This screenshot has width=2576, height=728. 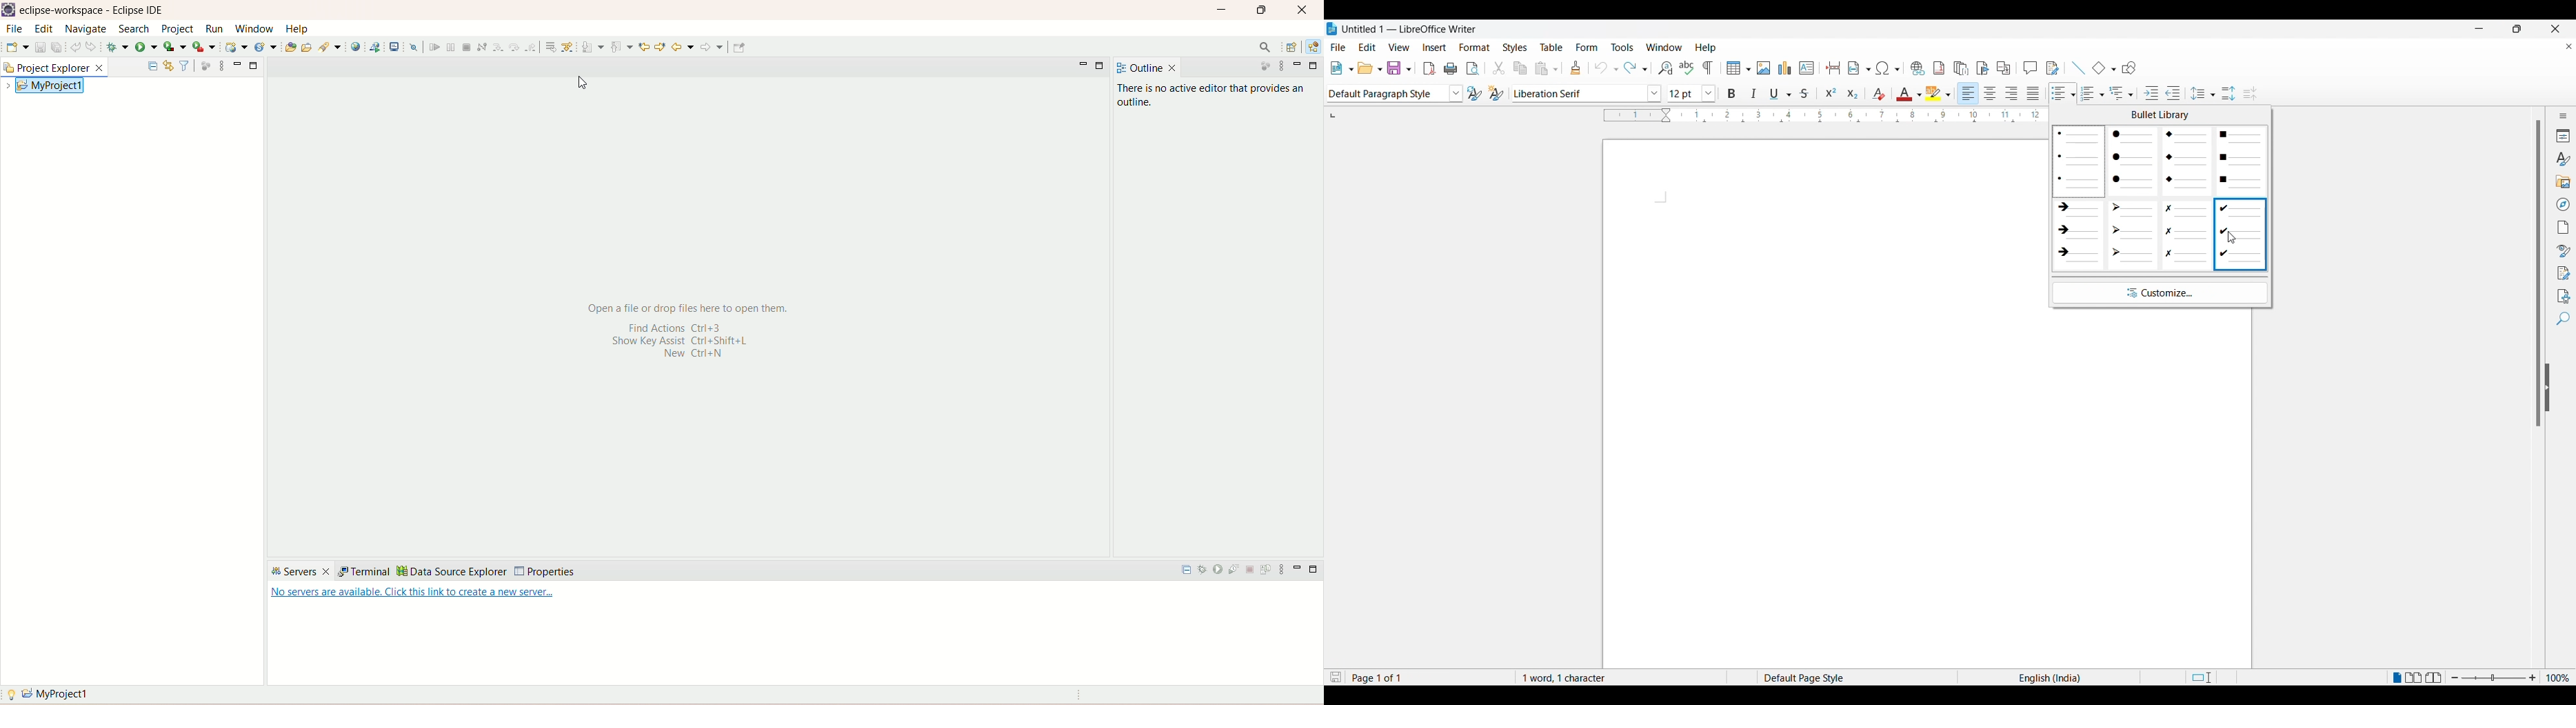 I want to click on Styles, so click(x=2563, y=158).